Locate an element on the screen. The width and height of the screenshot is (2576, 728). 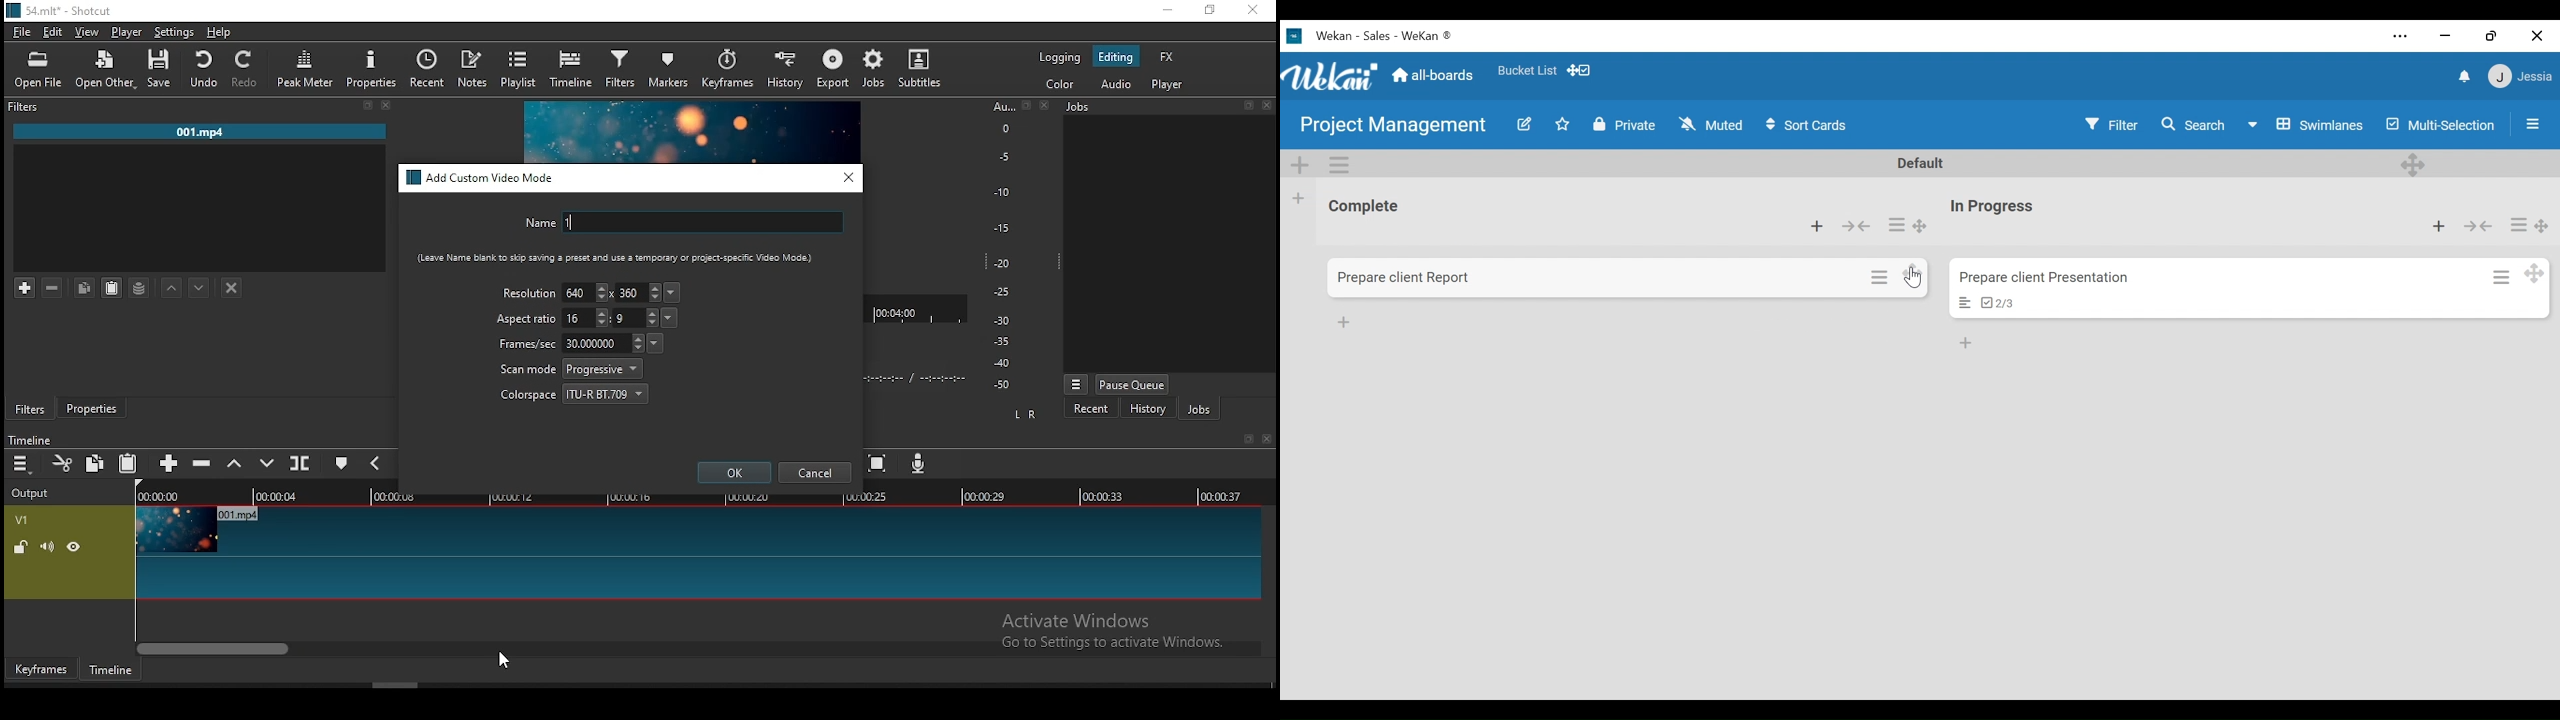
00:00:16 is located at coordinates (631, 496).